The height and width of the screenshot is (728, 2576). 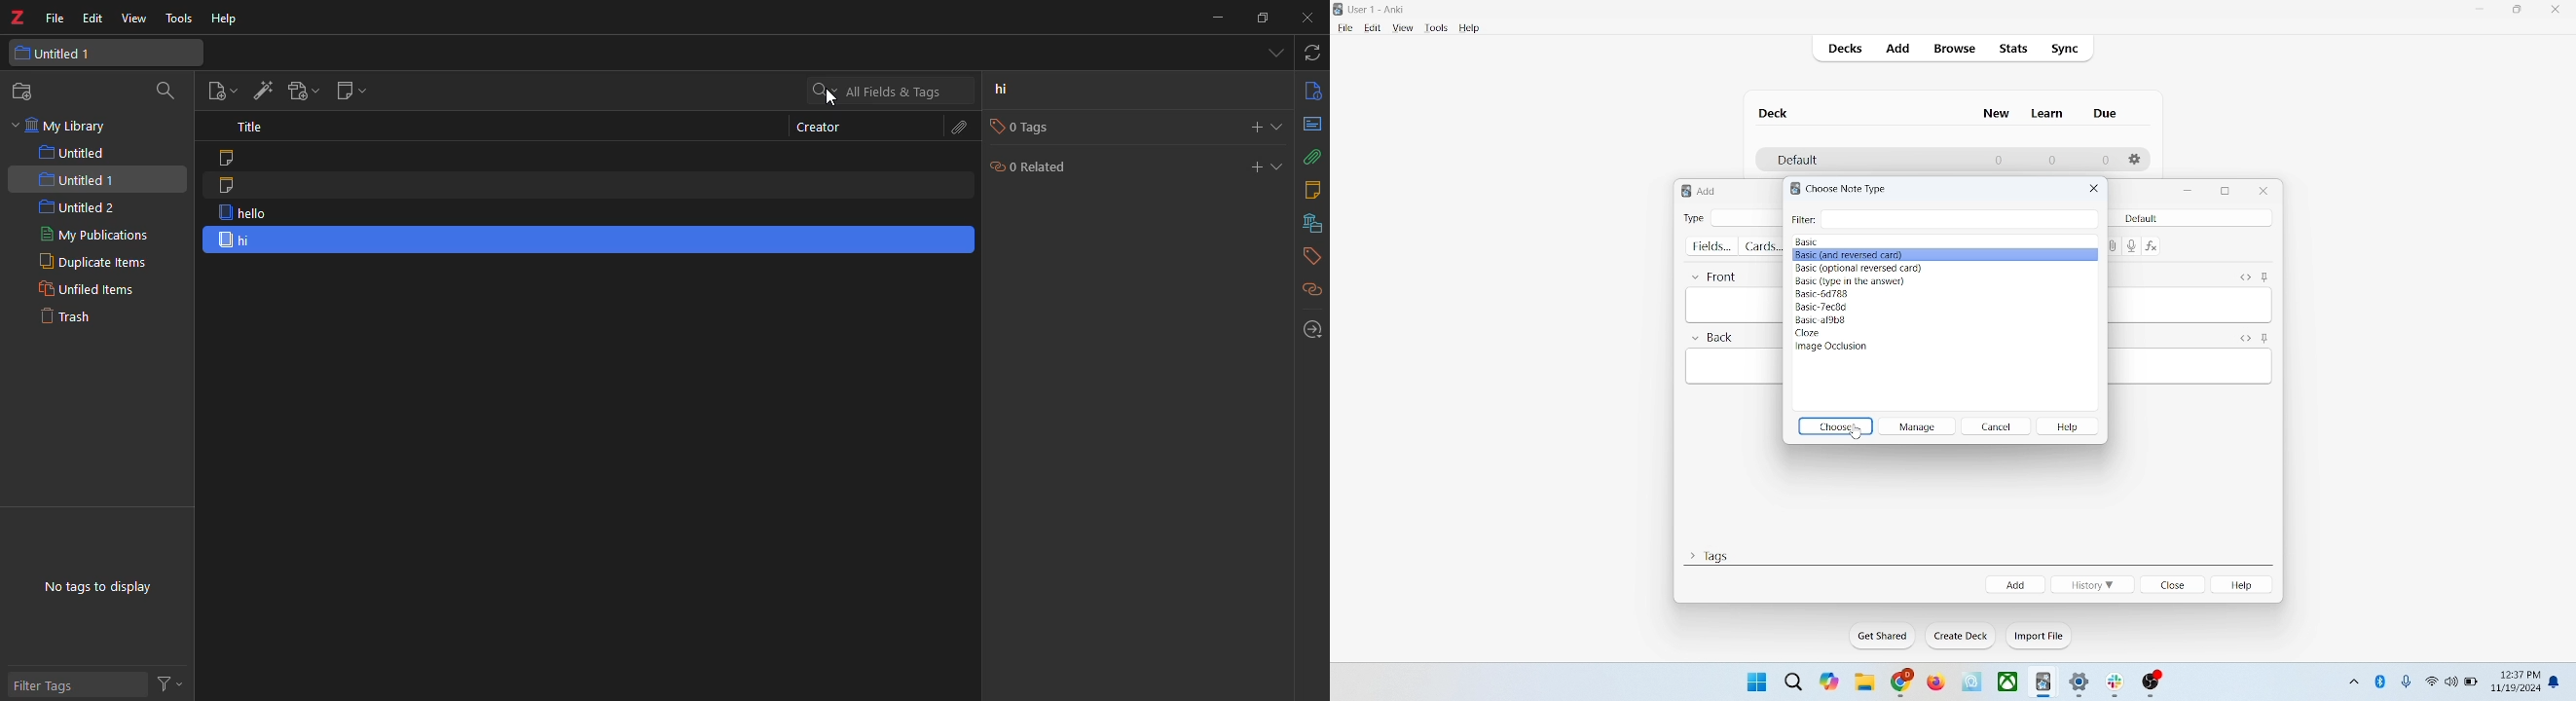 What do you see at coordinates (1711, 340) in the screenshot?
I see `back` at bounding box center [1711, 340].